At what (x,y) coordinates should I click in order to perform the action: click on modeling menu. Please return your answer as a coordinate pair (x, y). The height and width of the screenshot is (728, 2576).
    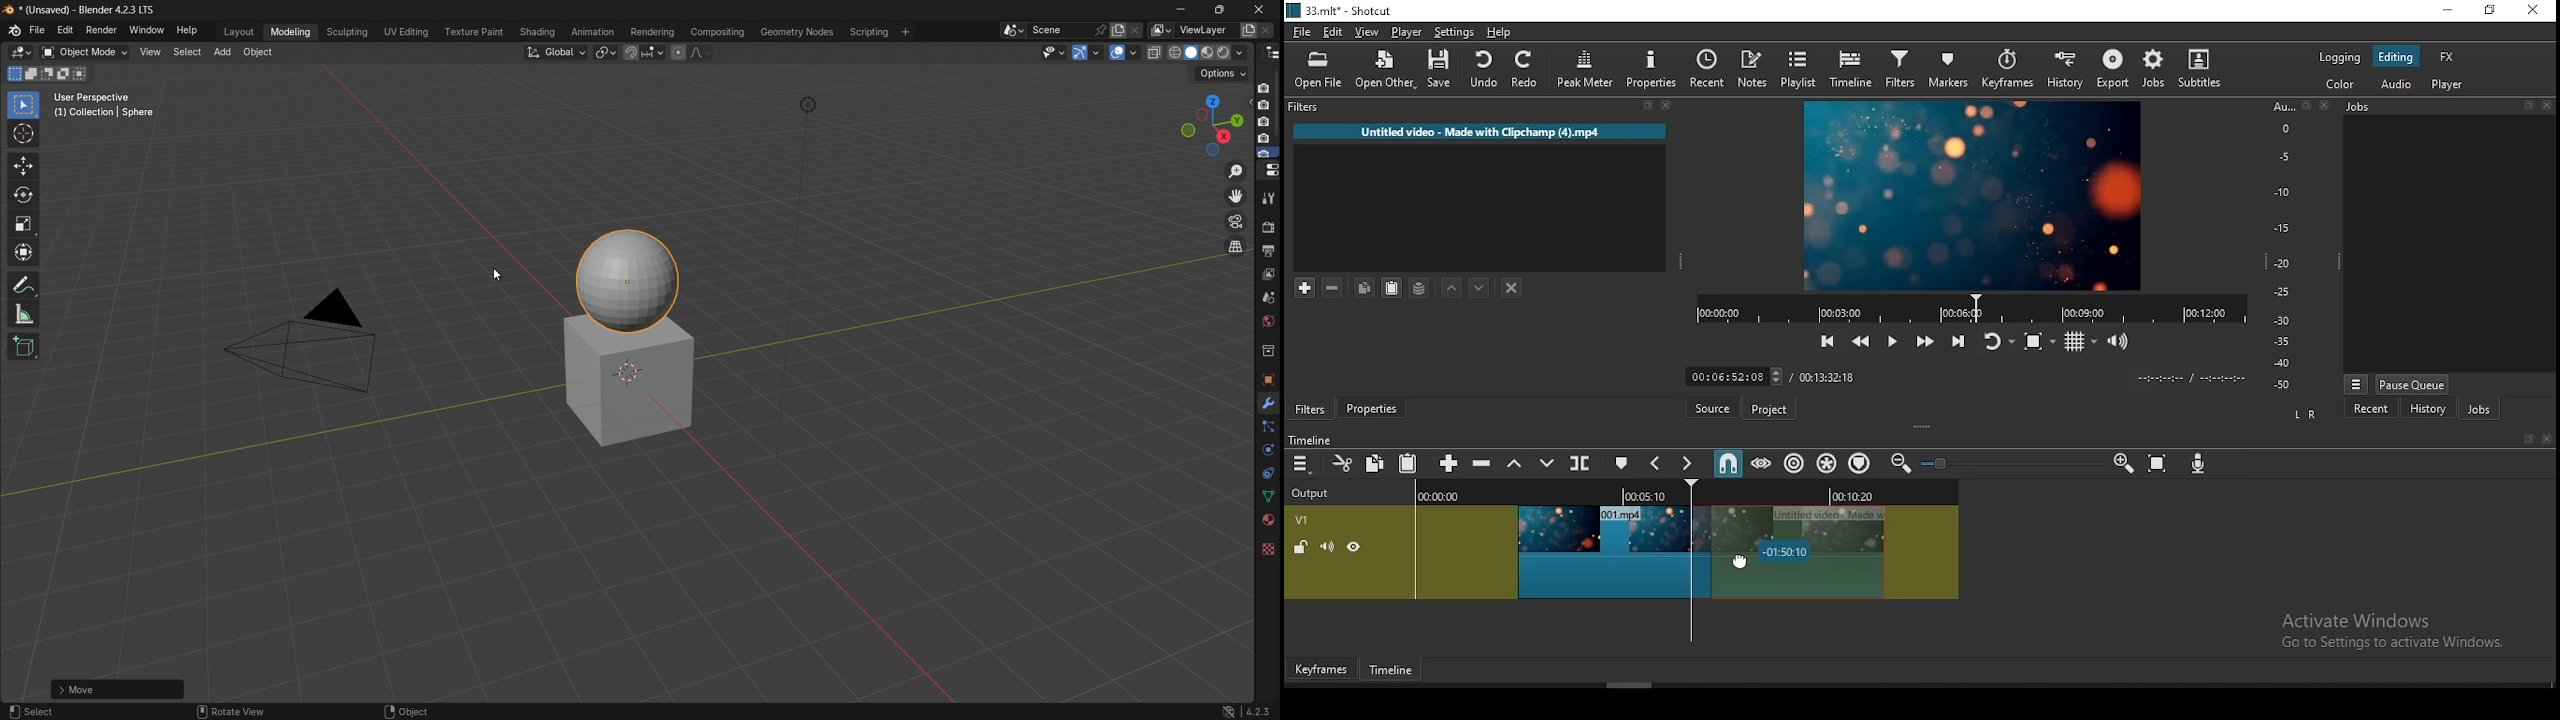
    Looking at the image, I should click on (291, 31).